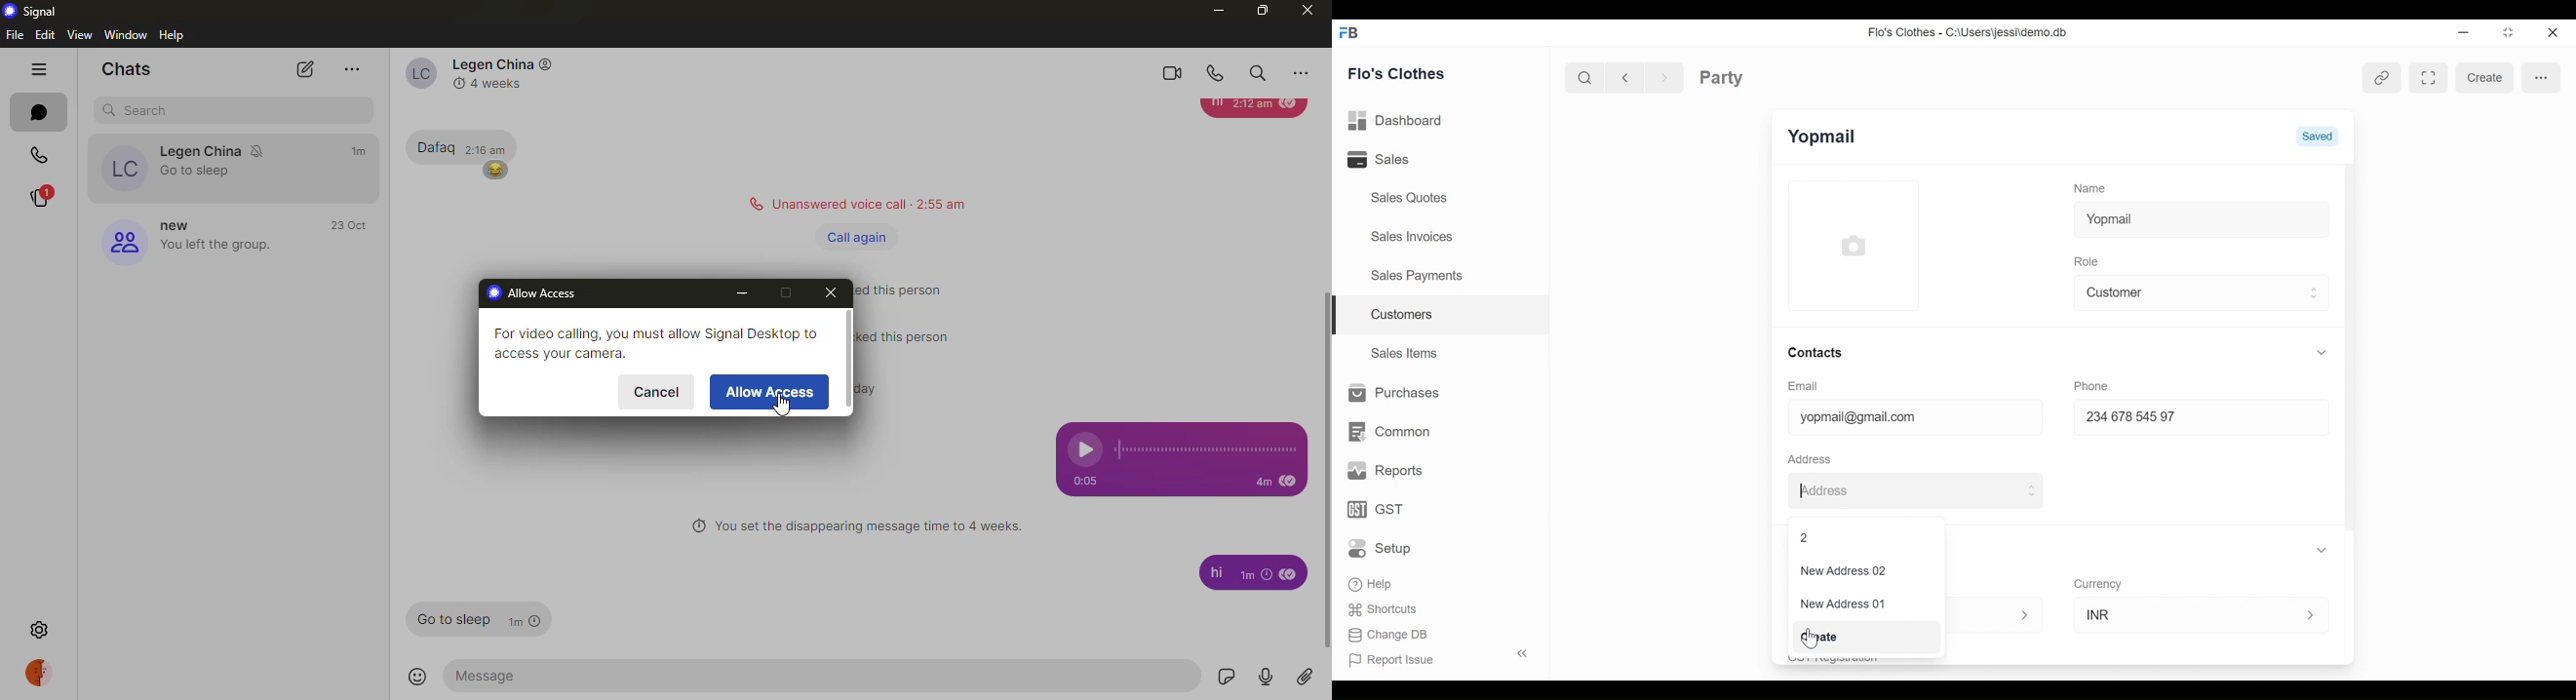 The image size is (2576, 700). Describe the element at coordinates (881, 387) in the screenshot. I see `today` at that location.